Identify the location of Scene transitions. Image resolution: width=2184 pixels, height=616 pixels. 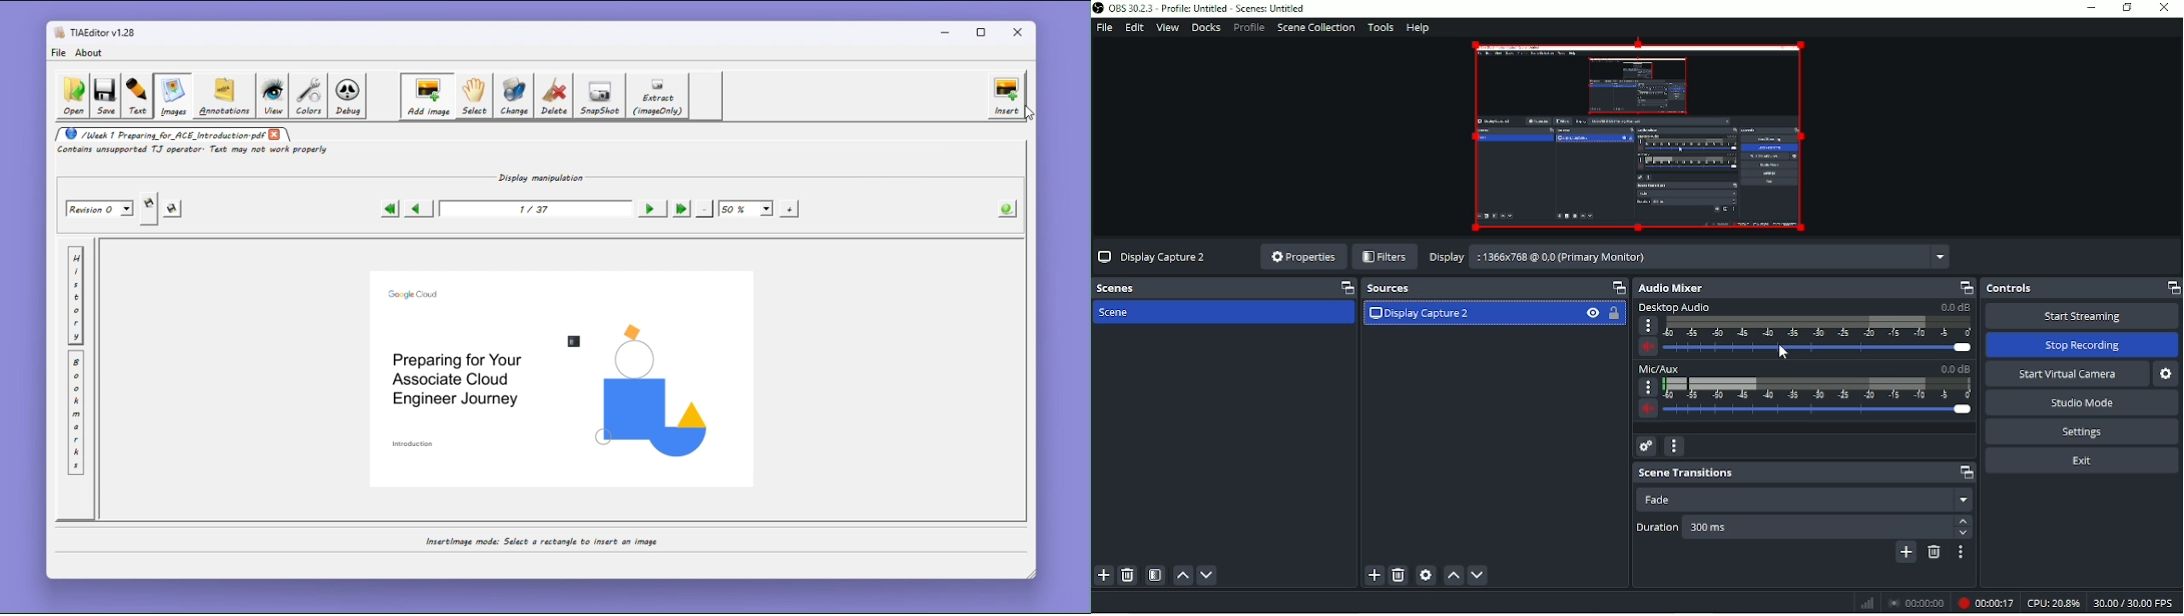
(1805, 473).